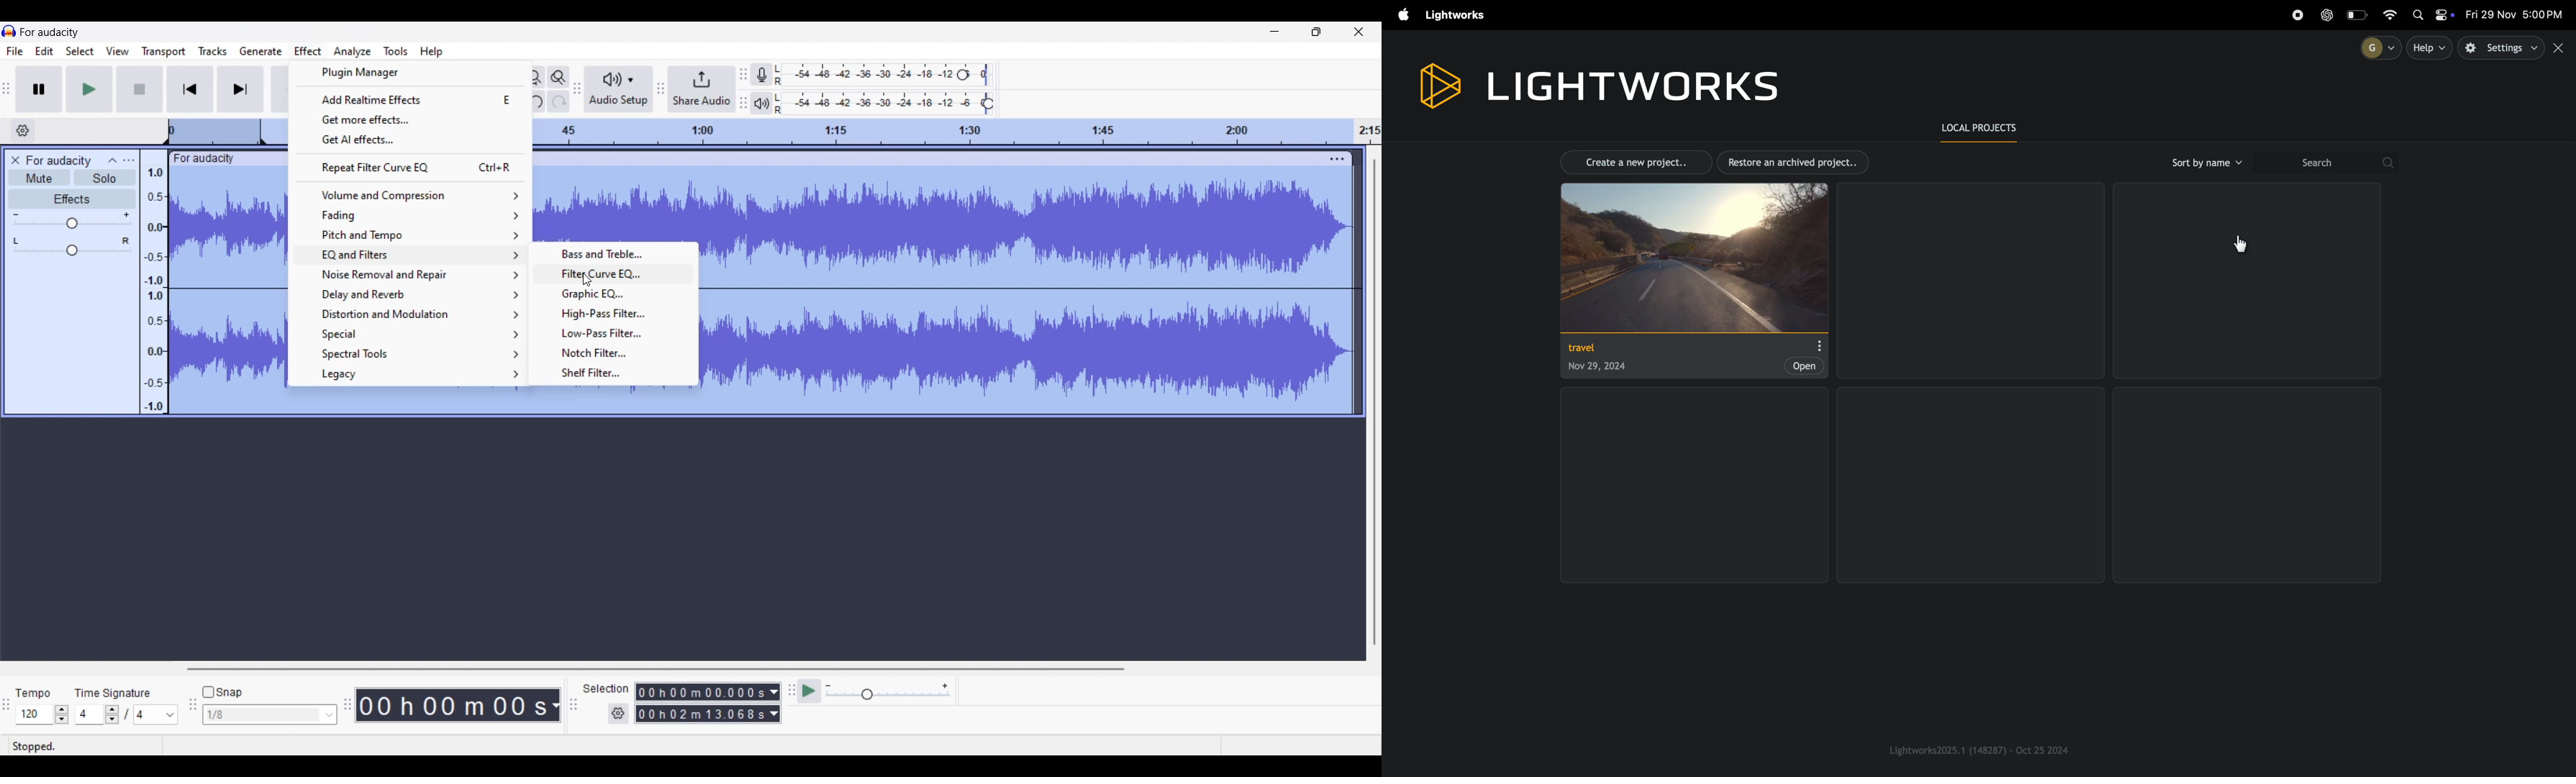 The height and width of the screenshot is (784, 2576). What do you see at coordinates (263, 715) in the screenshot?
I see `Type in snap` at bounding box center [263, 715].